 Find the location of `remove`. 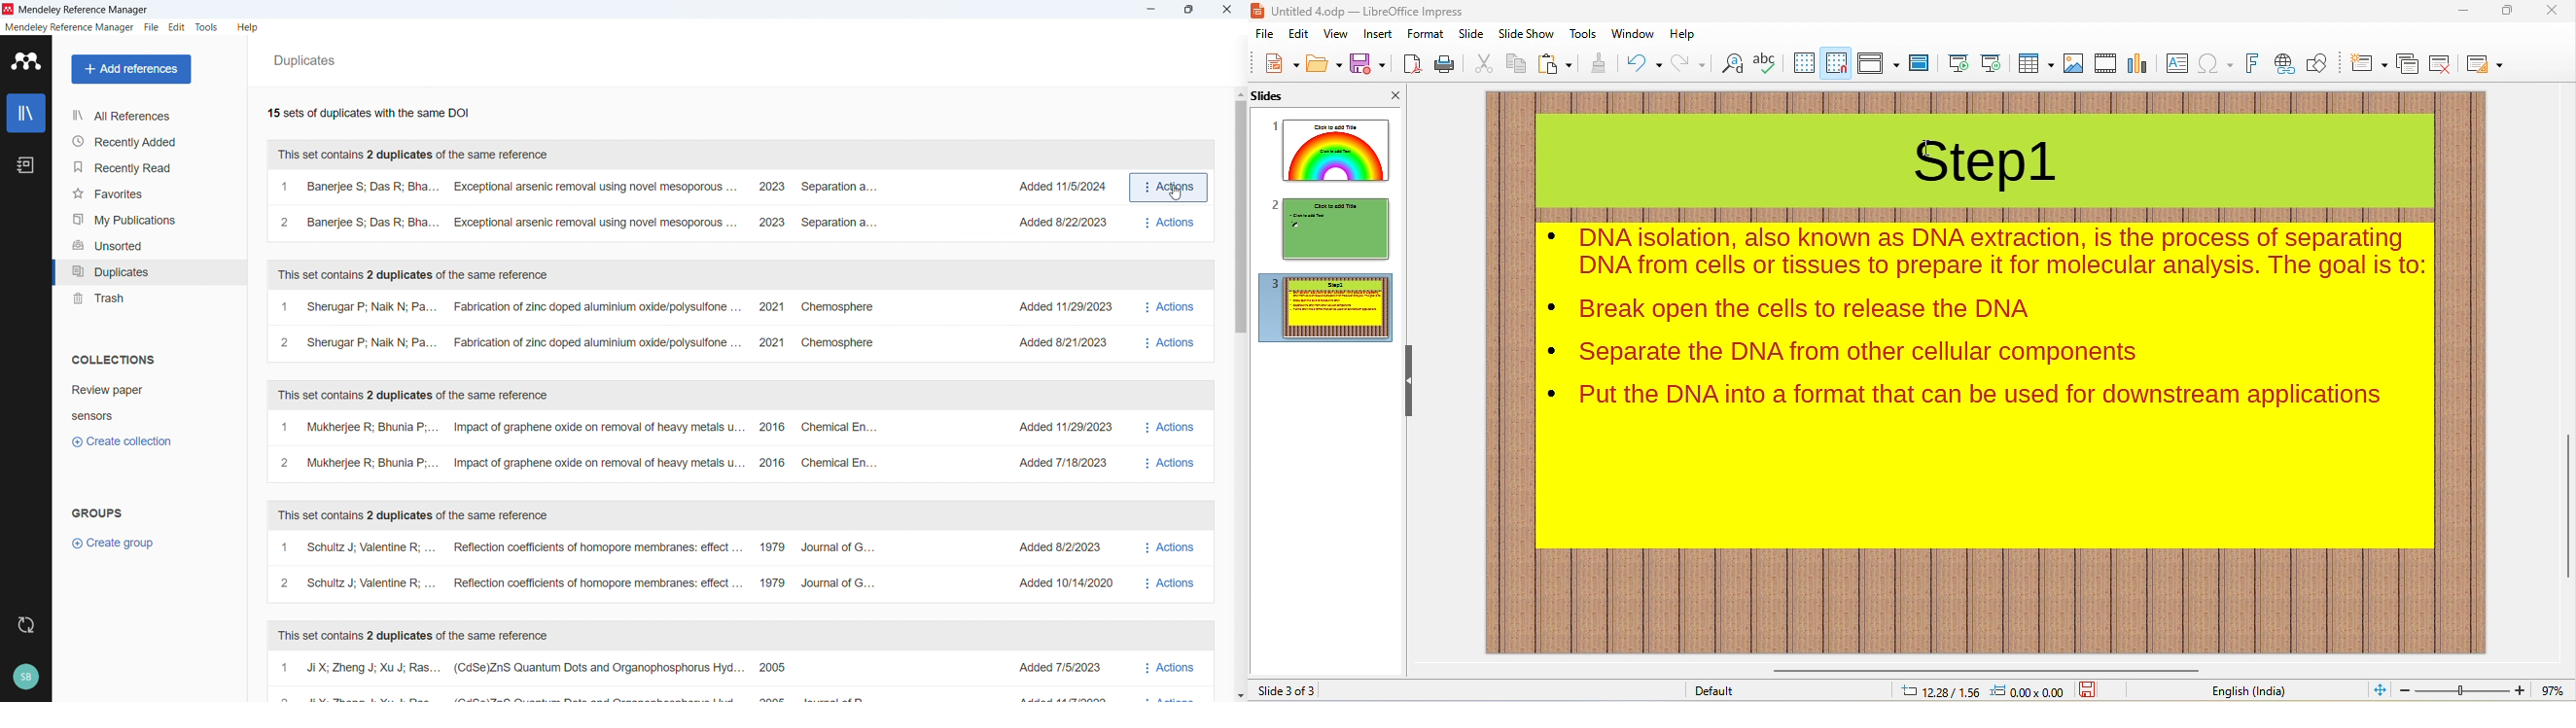

remove is located at coordinates (2442, 64).